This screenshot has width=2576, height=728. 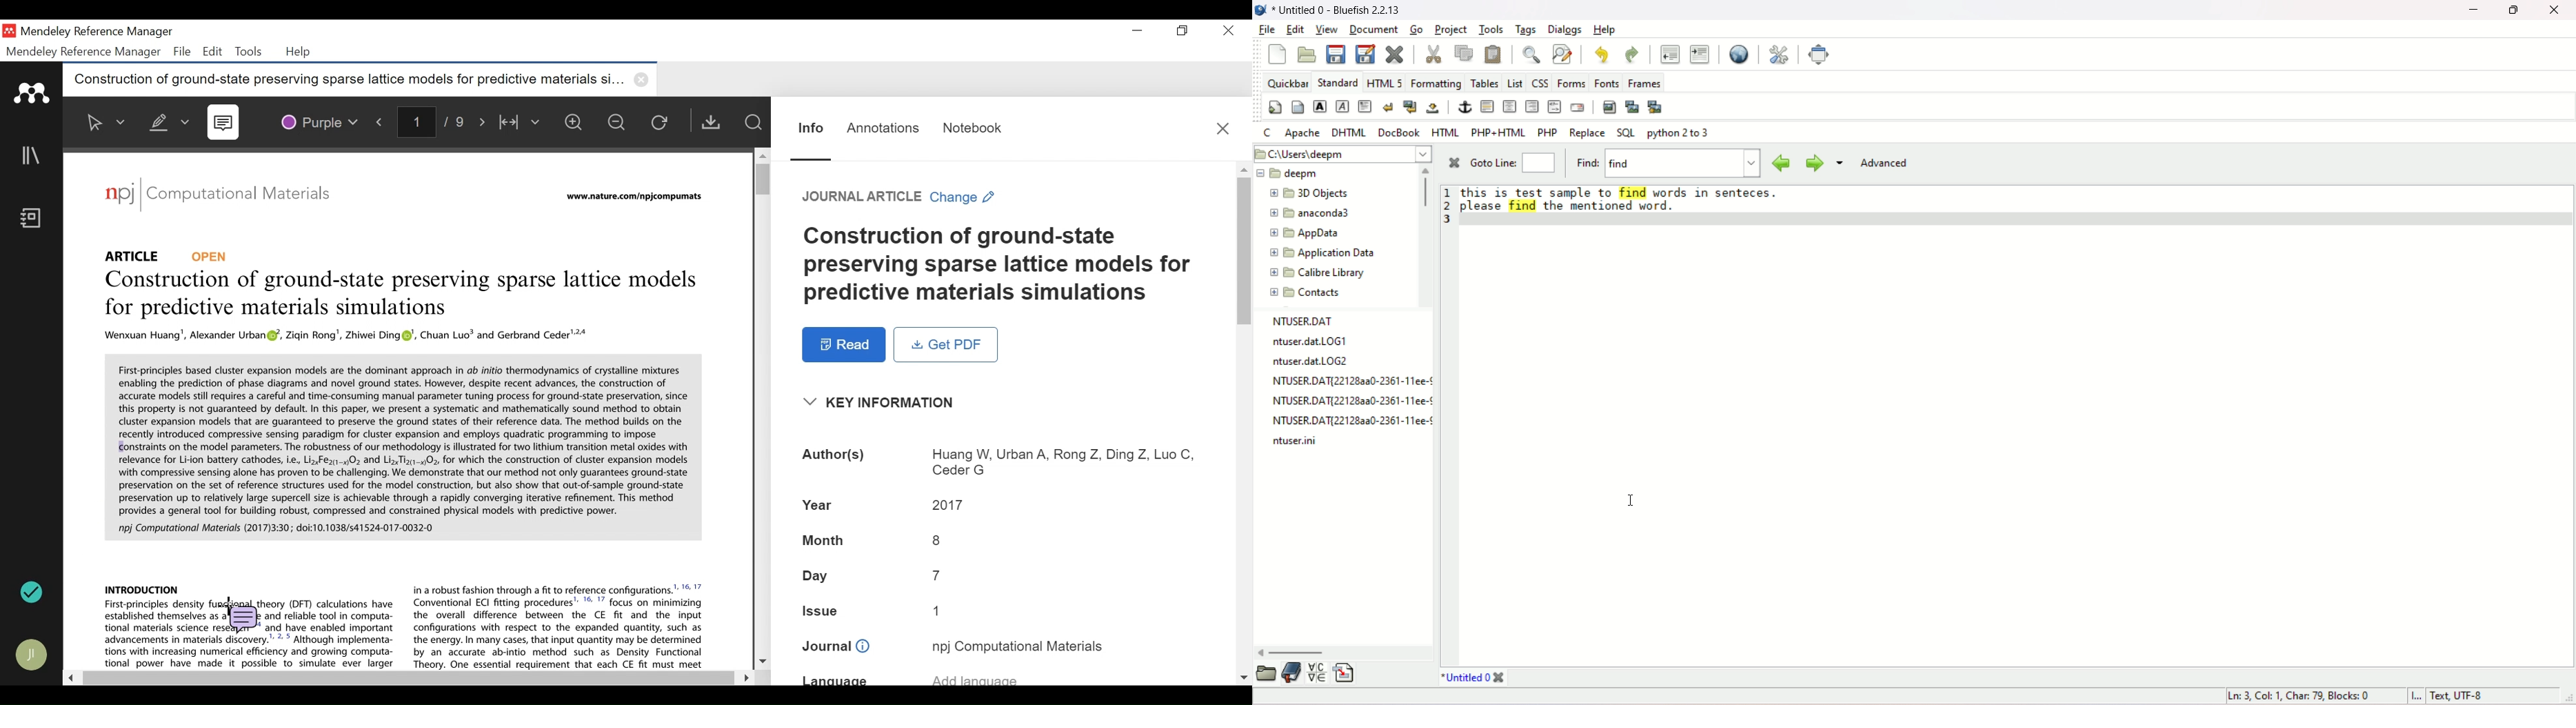 I want to click on document, so click(x=1372, y=29).